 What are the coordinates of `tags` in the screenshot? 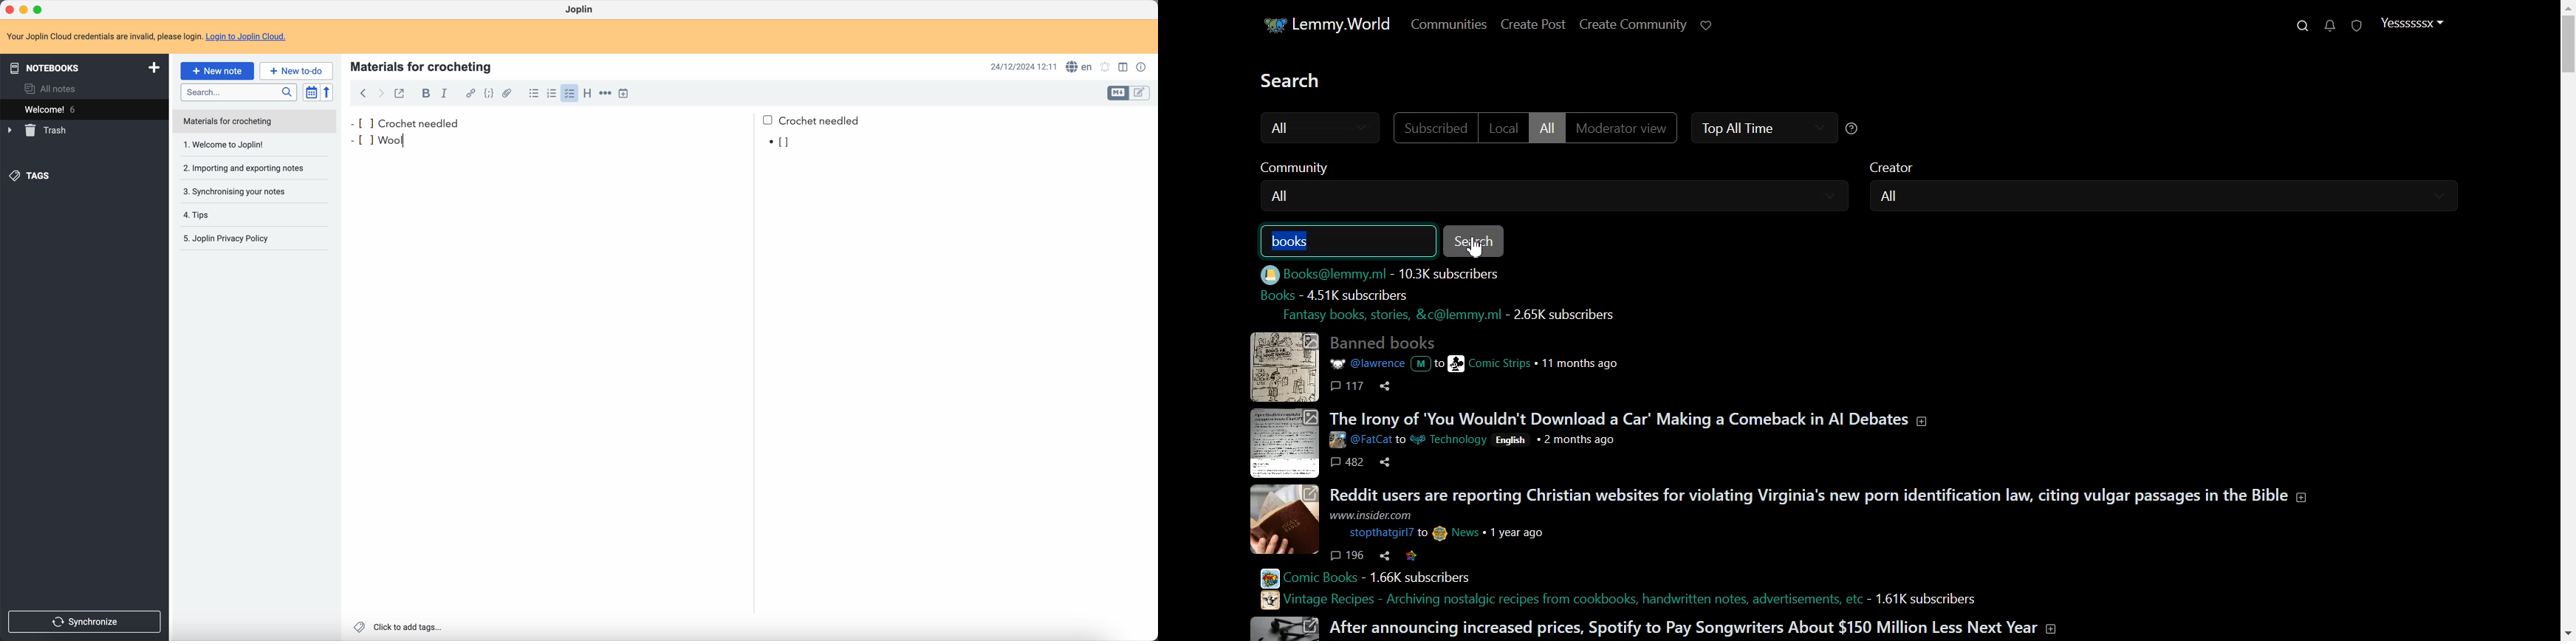 It's located at (32, 177).